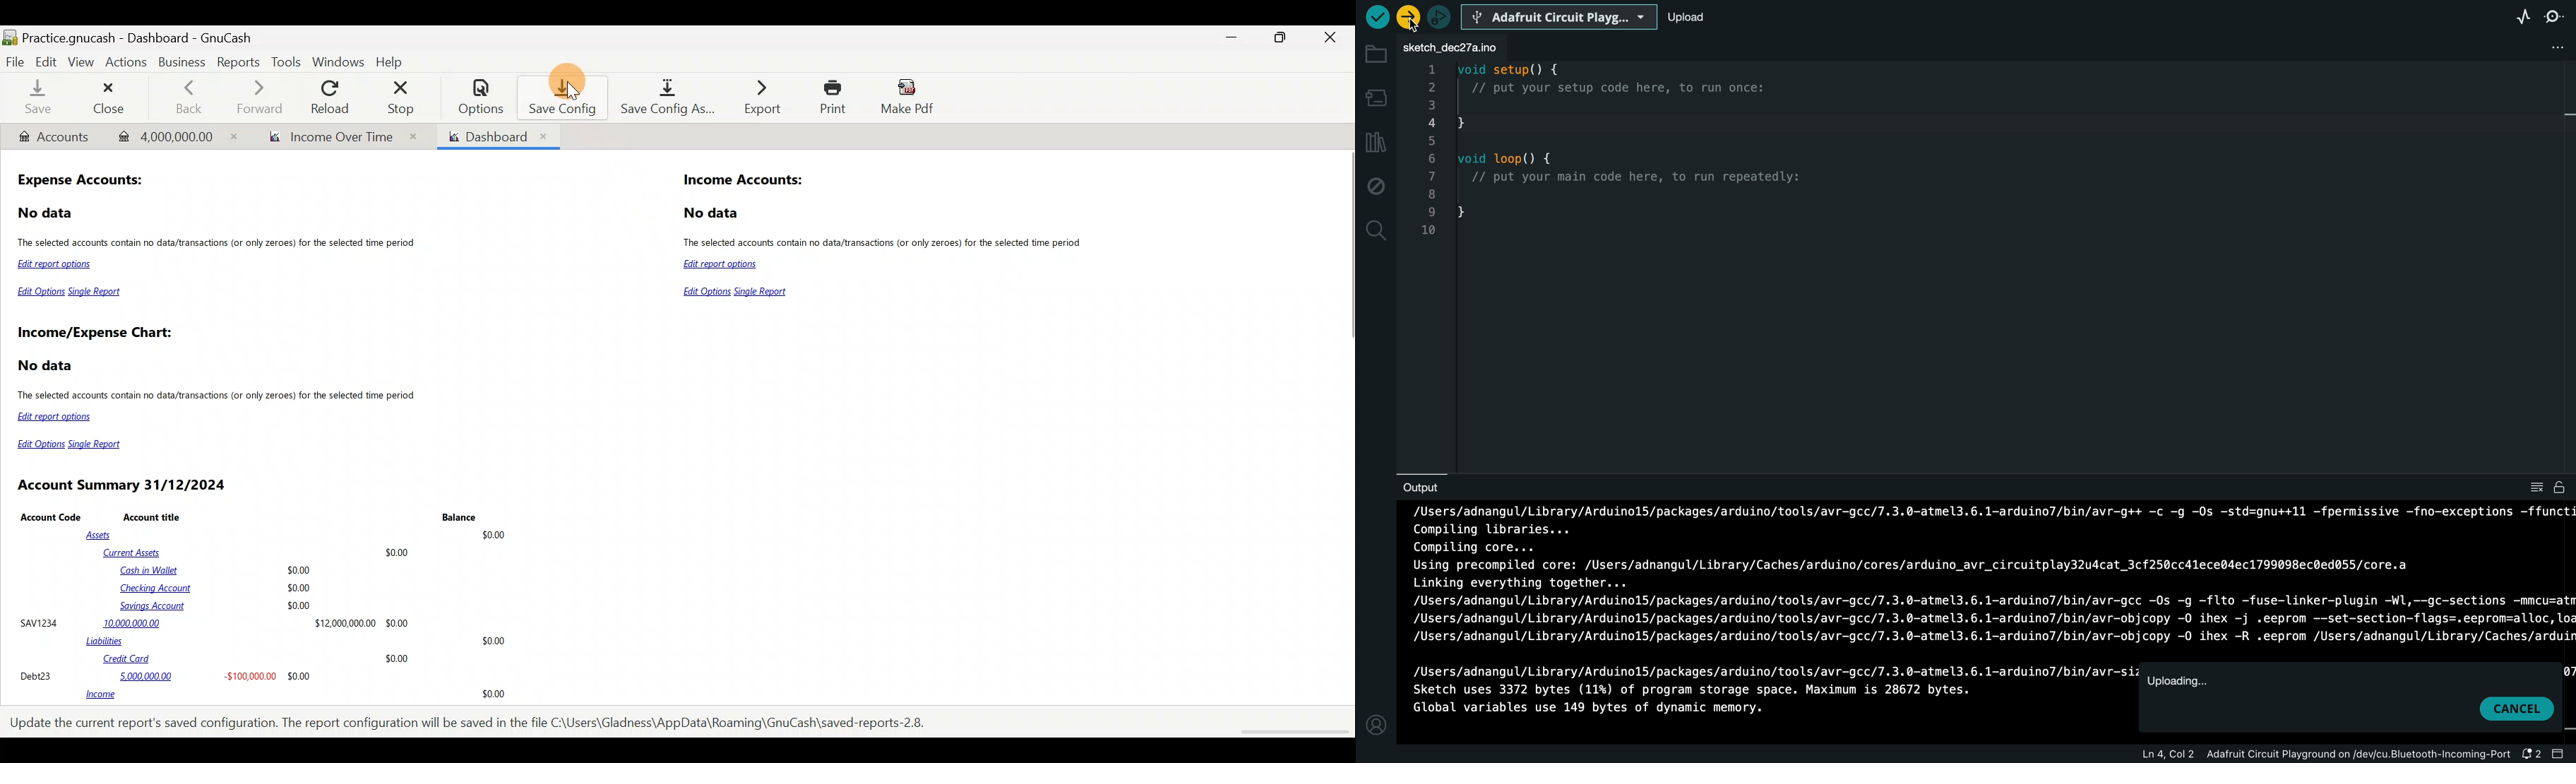 This screenshot has height=784, width=2576. Describe the element at coordinates (47, 213) in the screenshot. I see `No data` at that location.